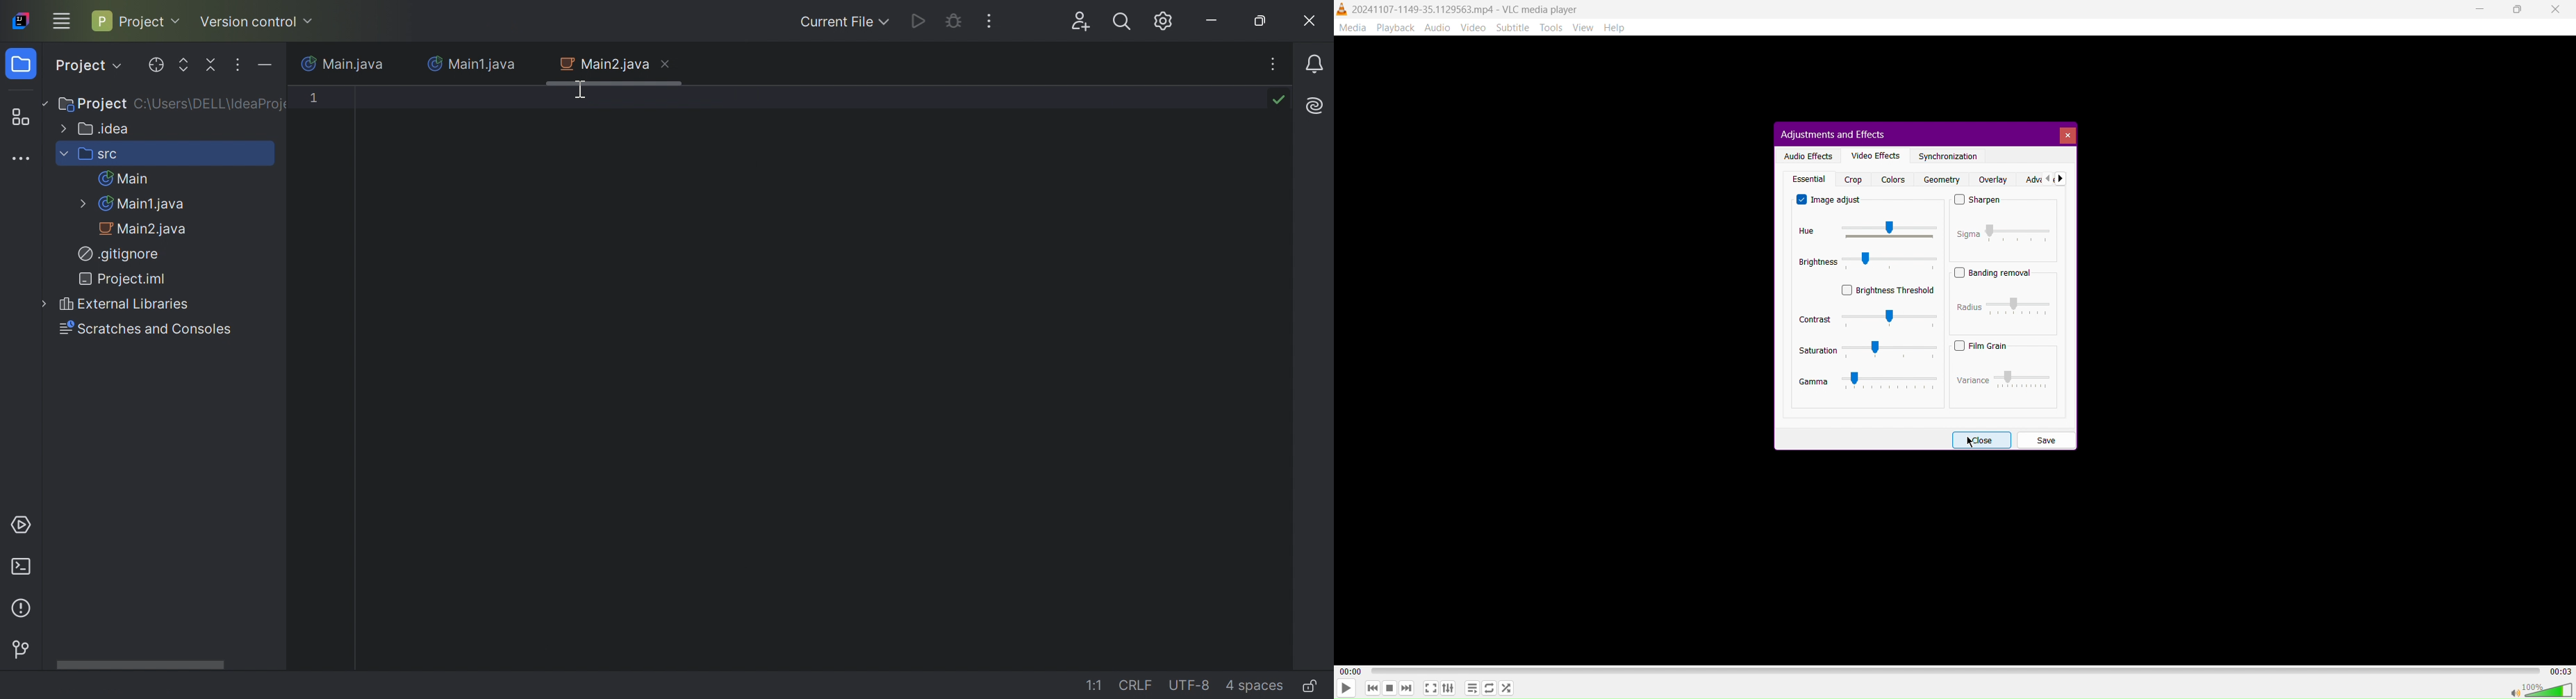 The image size is (2576, 700). Describe the element at coordinates (115, 304) in the screenshot. I see `External Libraries` at that location.